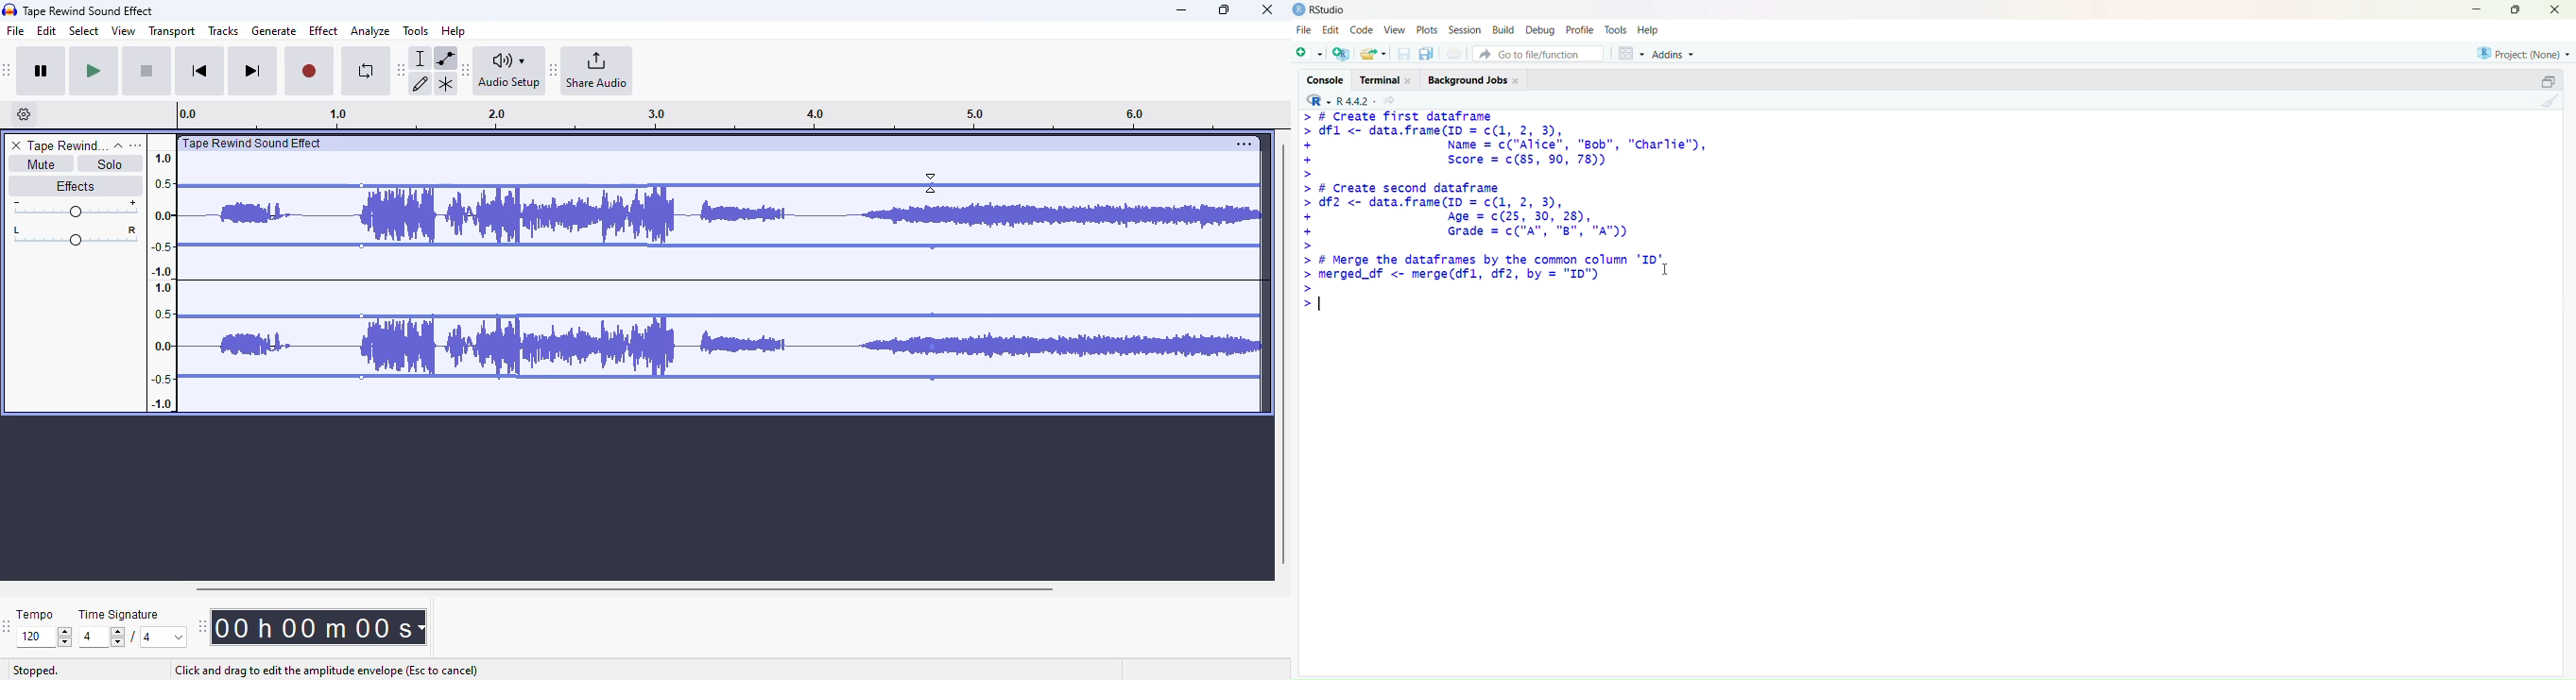  I want to click on Edit, so click(1331, 29).